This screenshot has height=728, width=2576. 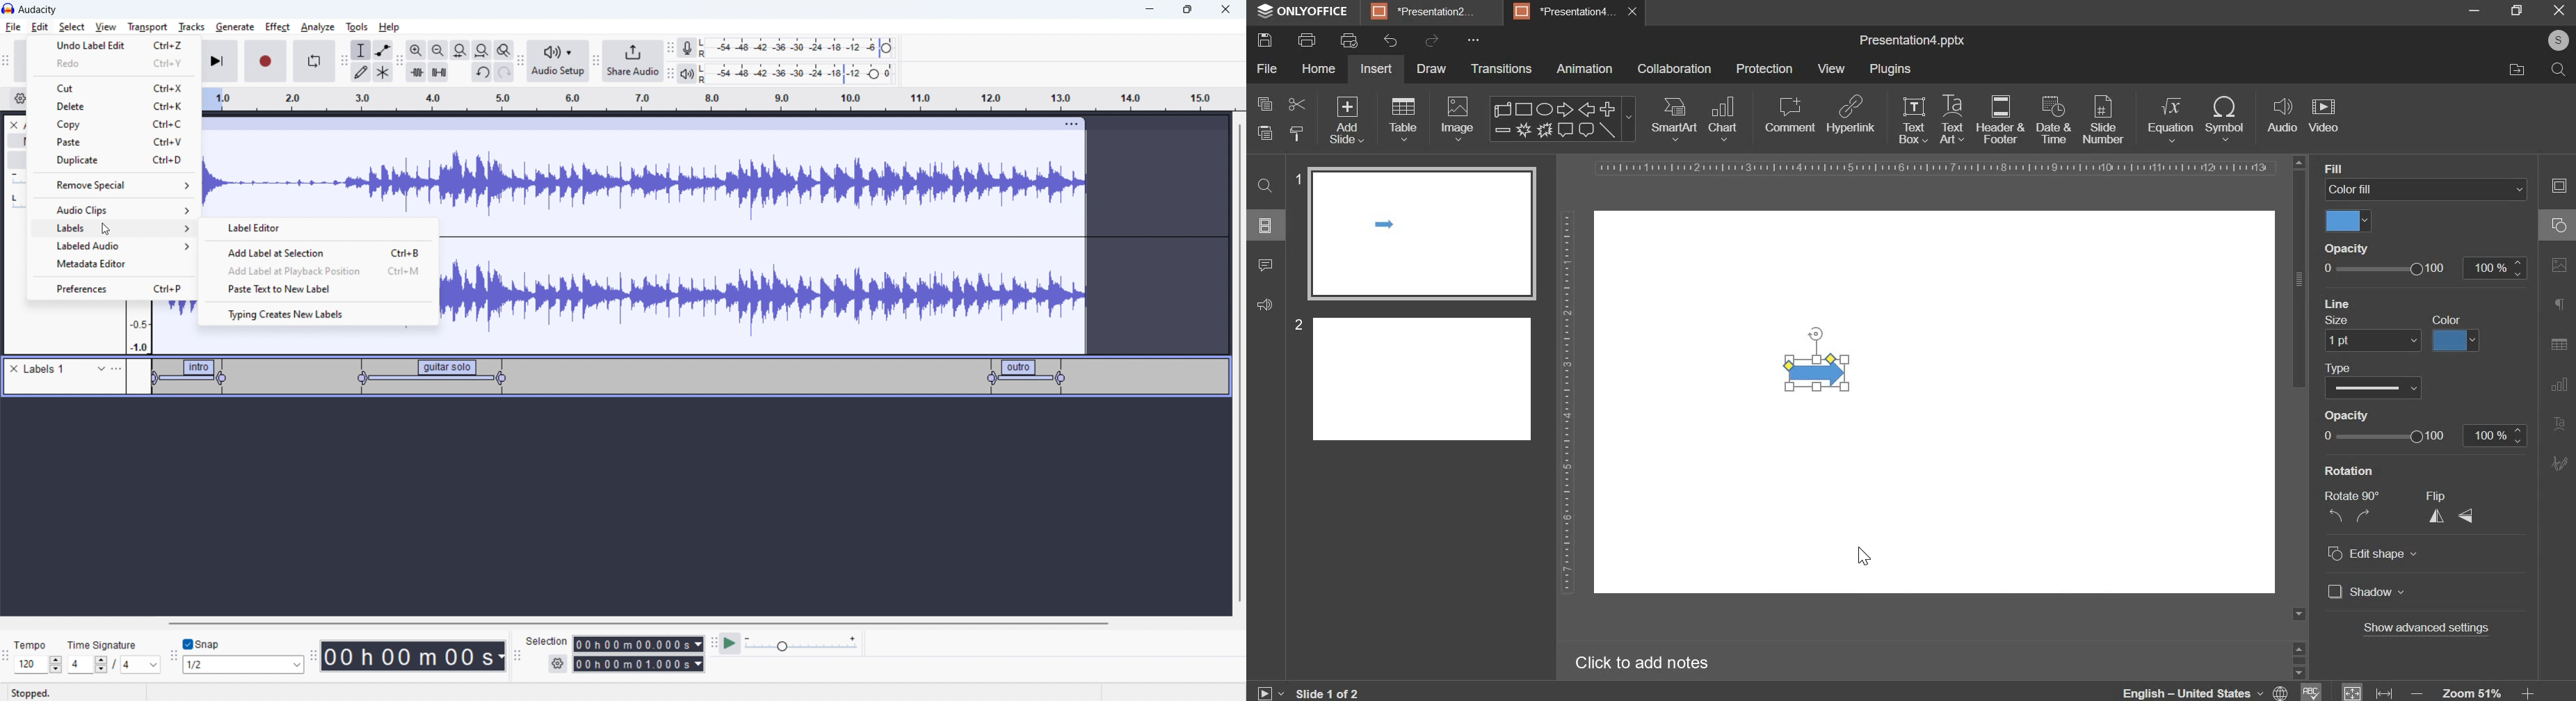 I want to click on slide 1, so click(x=1415, y=230).